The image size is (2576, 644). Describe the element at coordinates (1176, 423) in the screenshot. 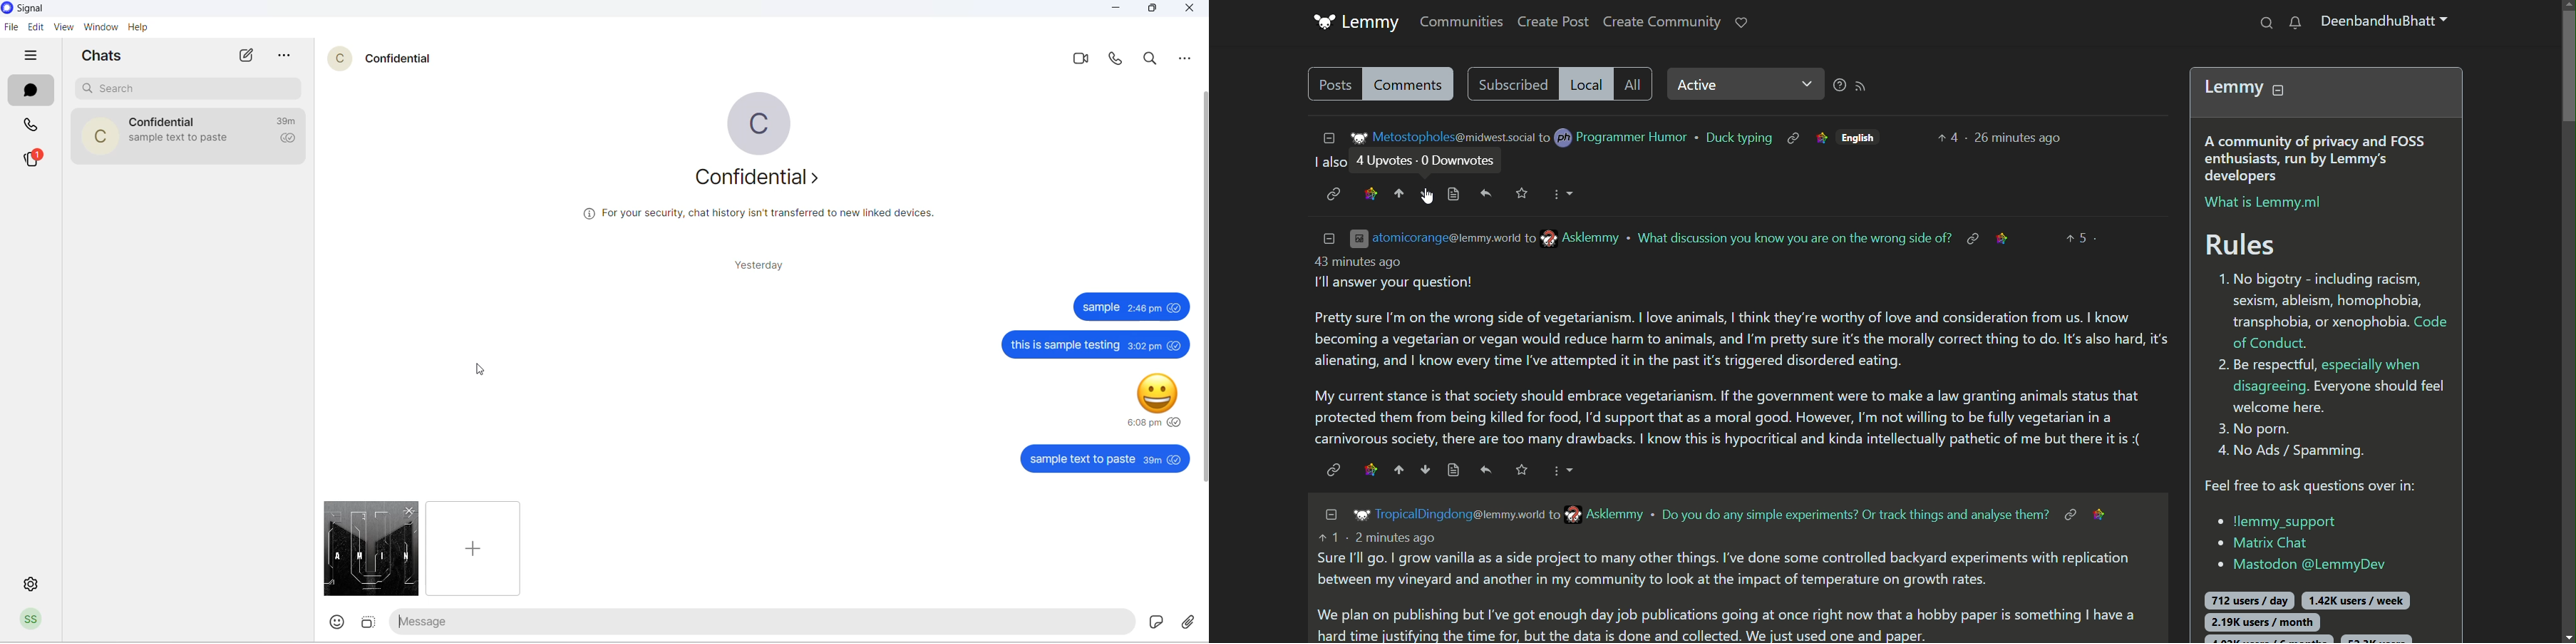

I see `seen` at that location.